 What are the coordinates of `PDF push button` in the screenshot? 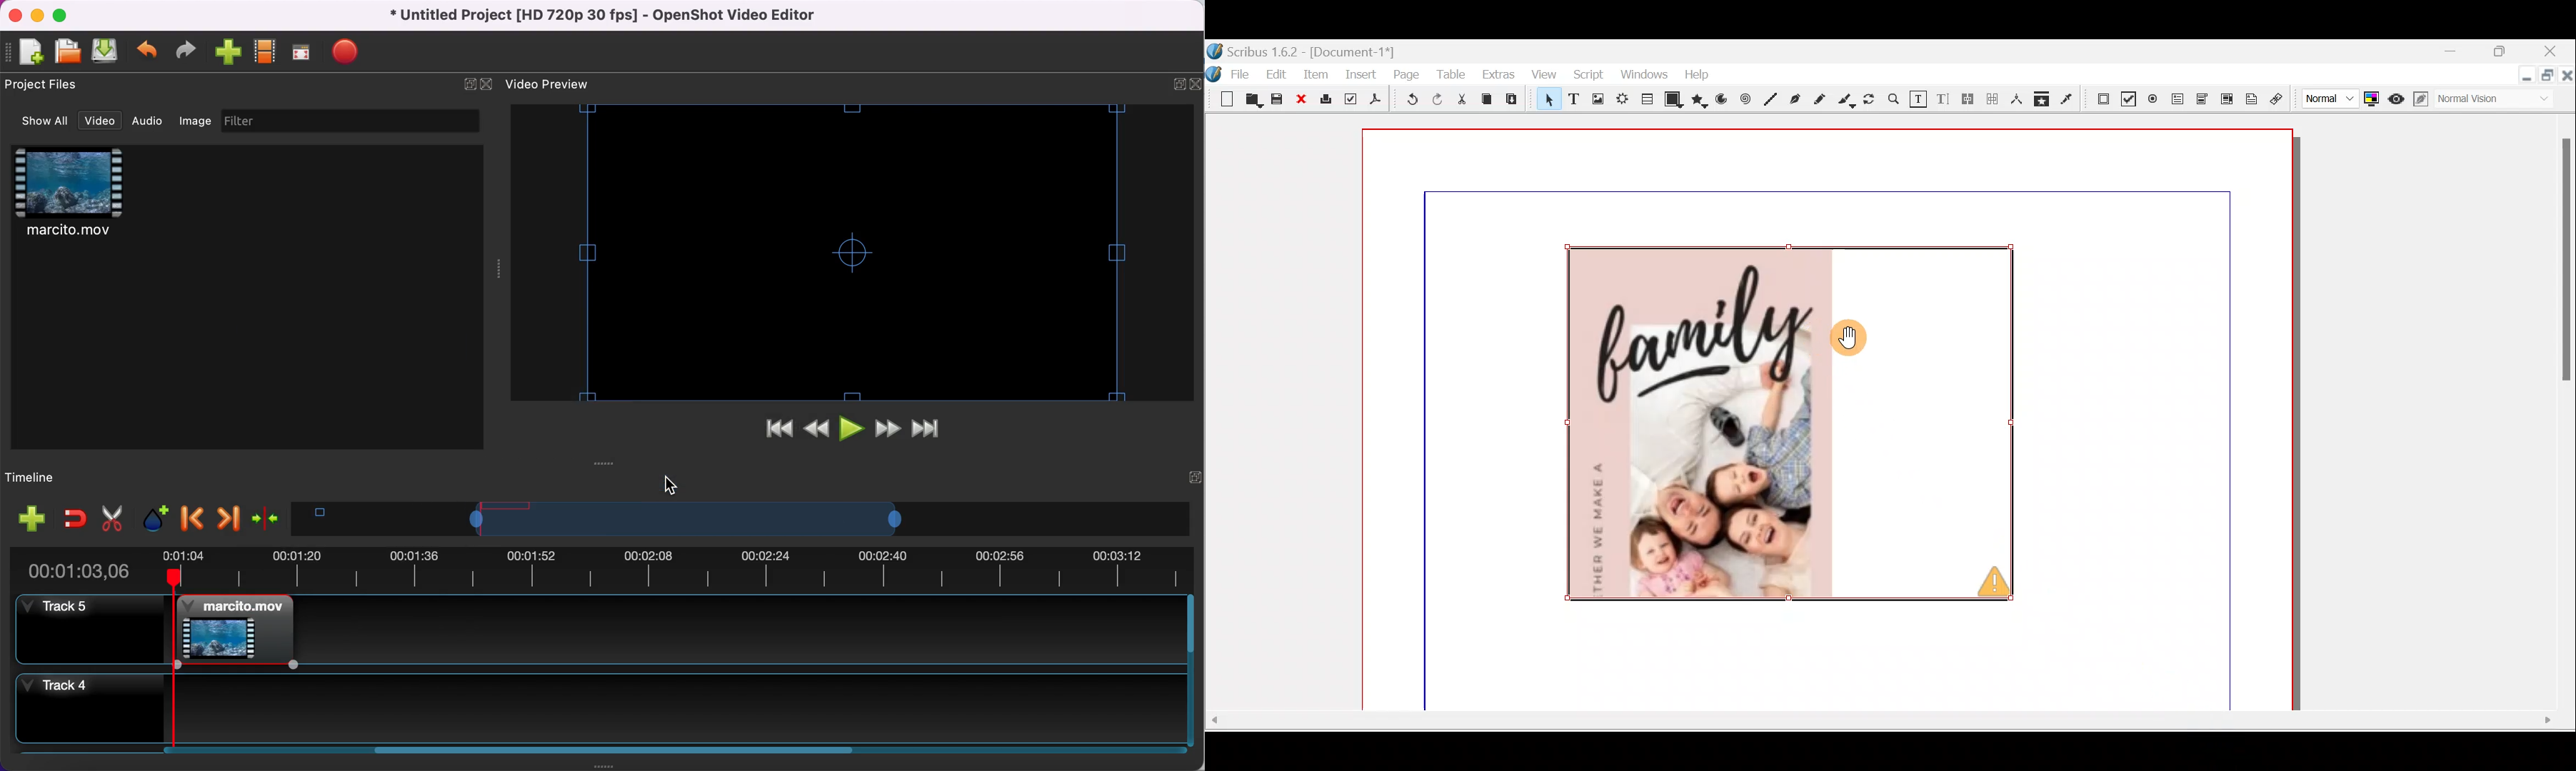 It's located at (2098, 98).